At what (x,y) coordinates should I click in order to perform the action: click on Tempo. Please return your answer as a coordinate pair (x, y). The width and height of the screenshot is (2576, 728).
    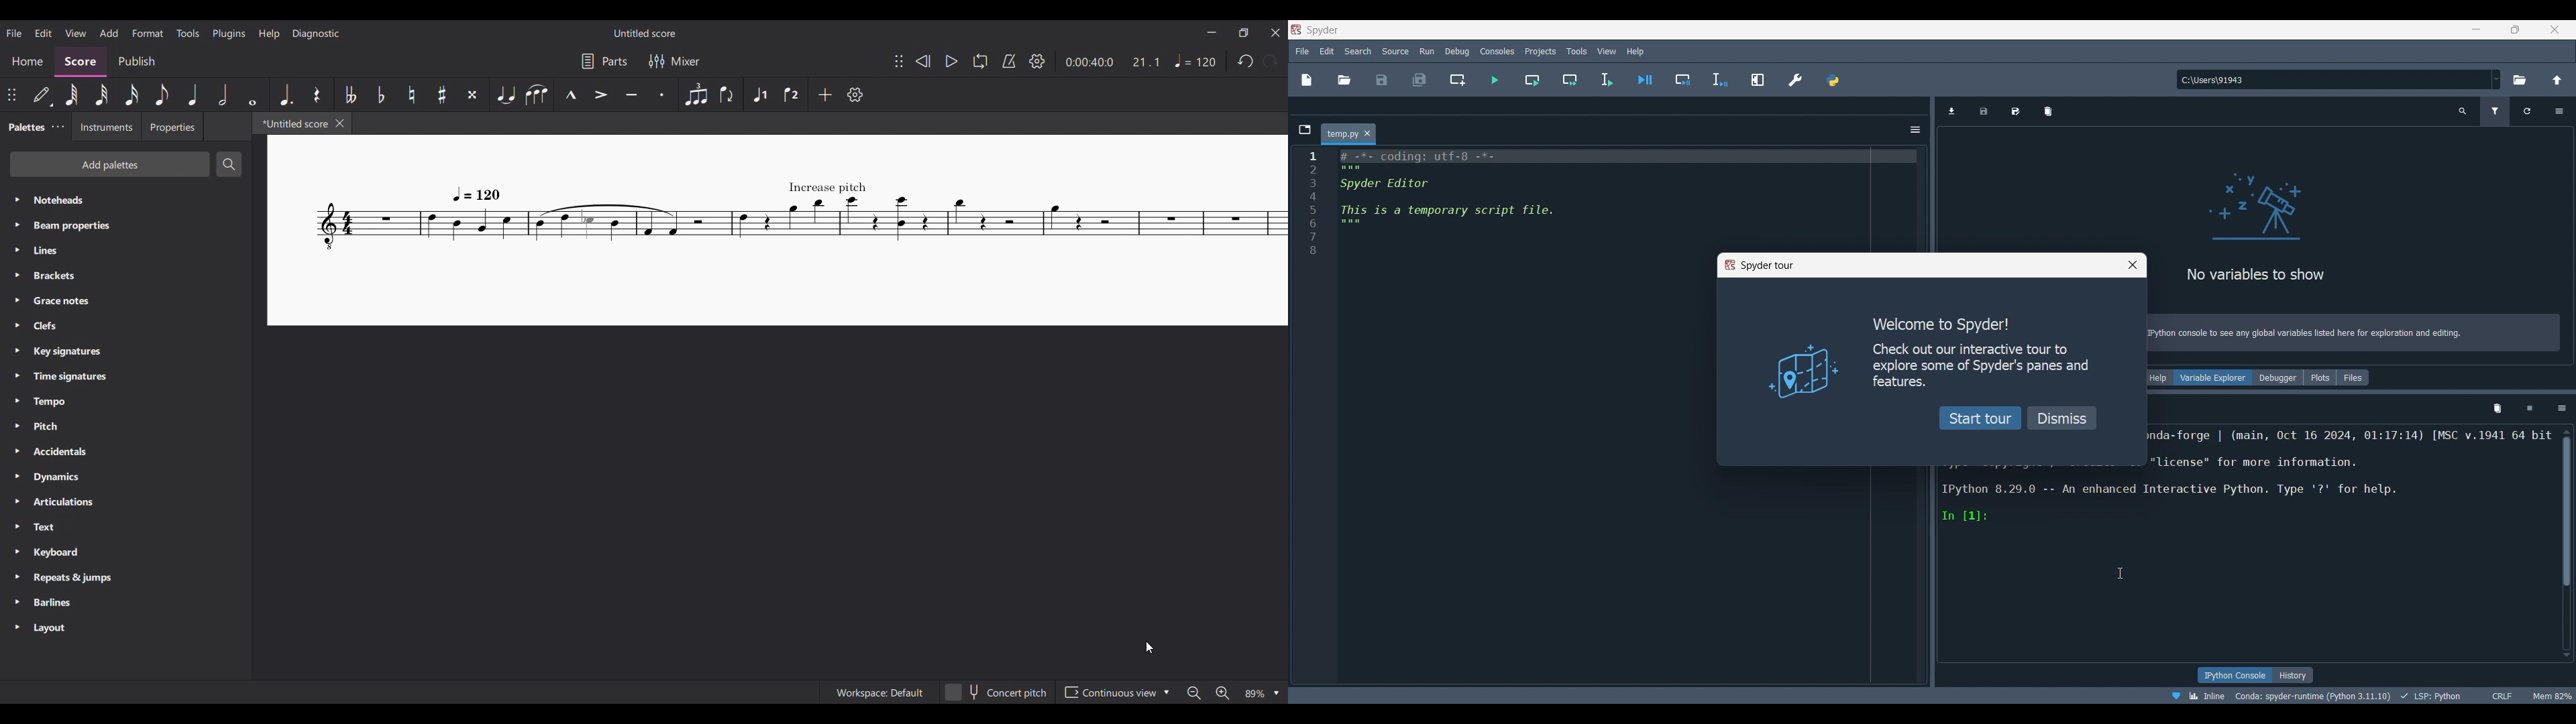
    Looking at the image, I should click on (1195, 60).